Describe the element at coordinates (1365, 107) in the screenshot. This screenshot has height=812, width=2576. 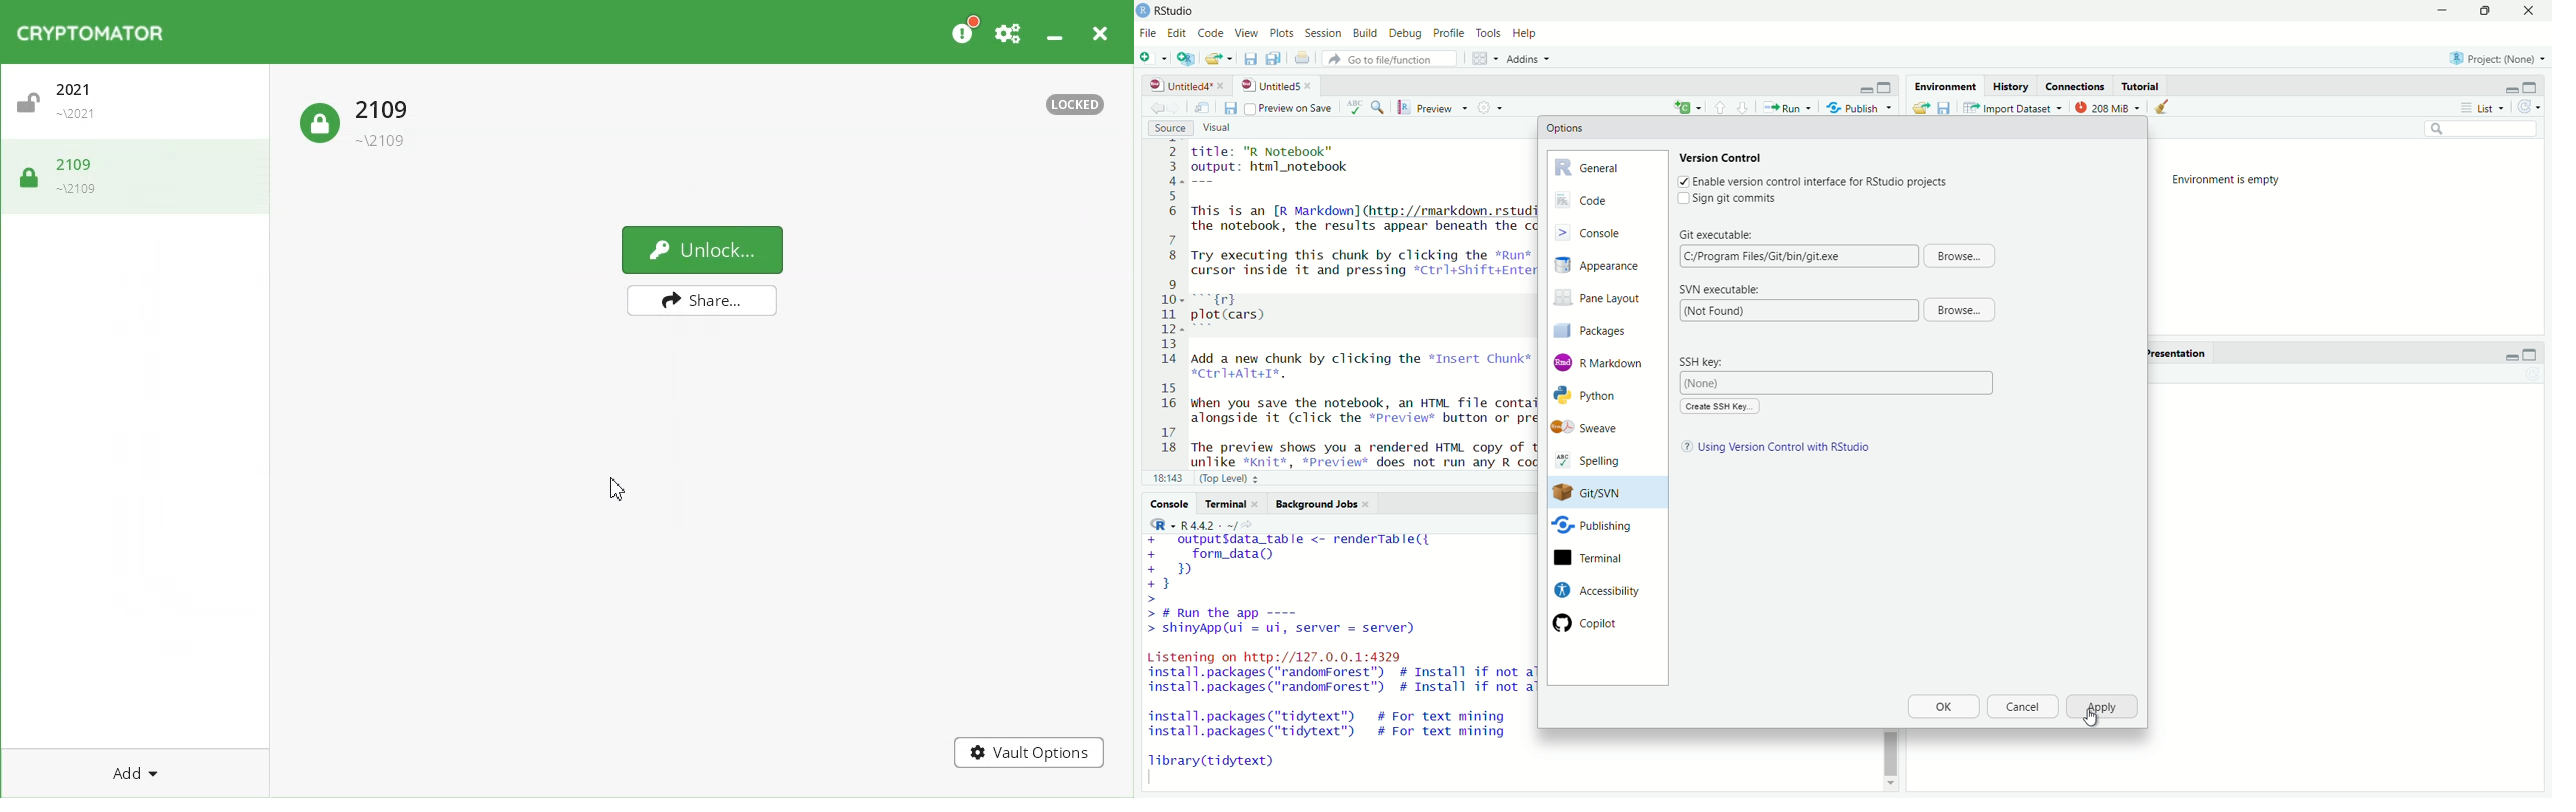
I see `ABC` at that location.